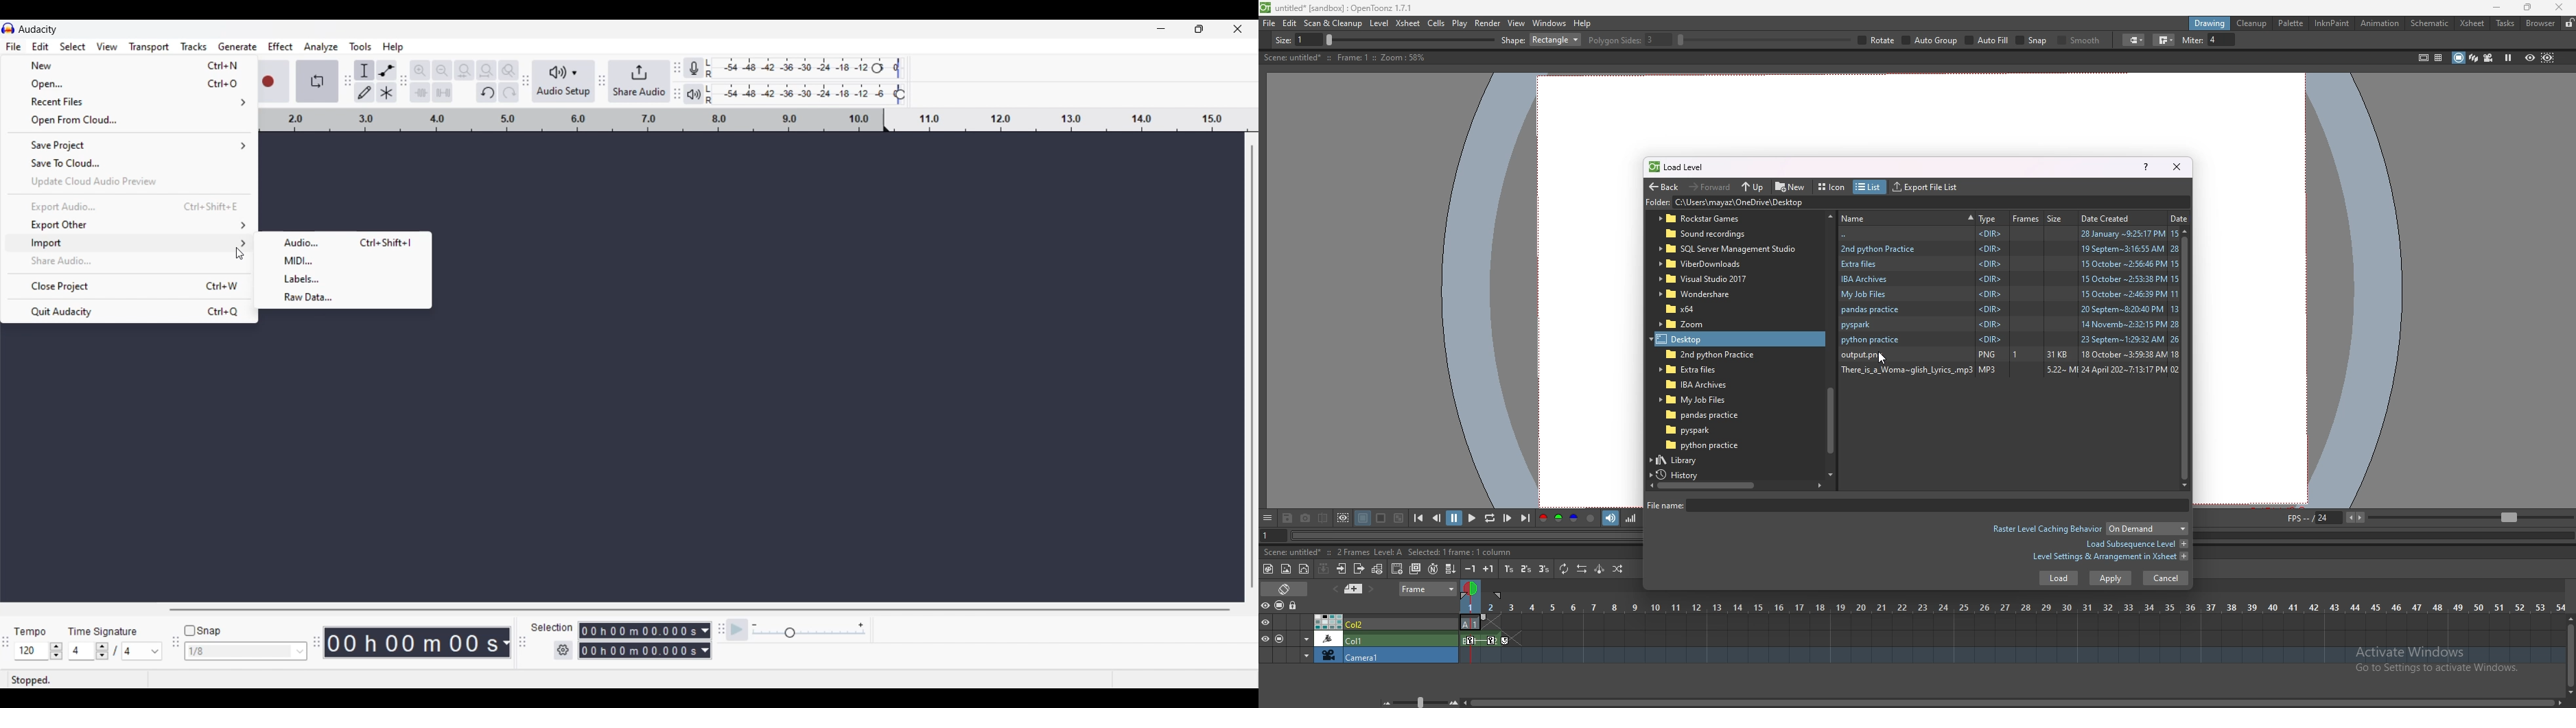  I want to click on Open from cloud, so click(129, 120).